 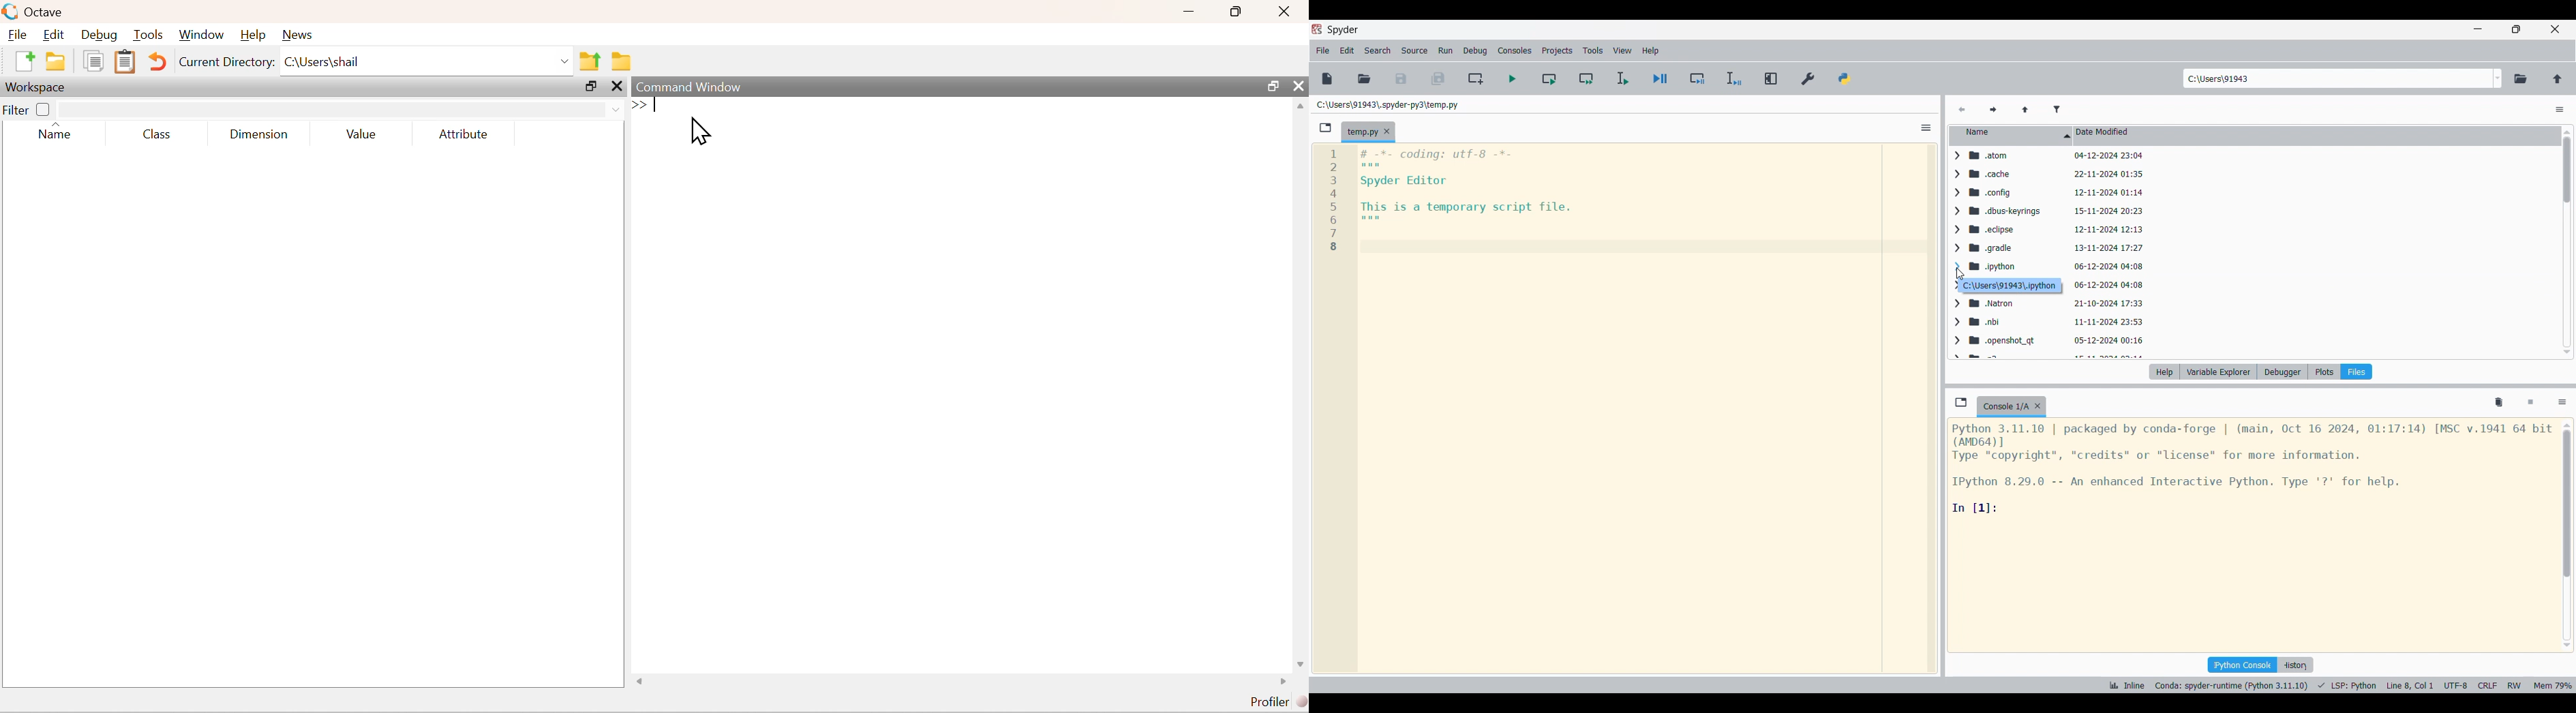 I want to click on Debugger, so click(x=2283, y=372).